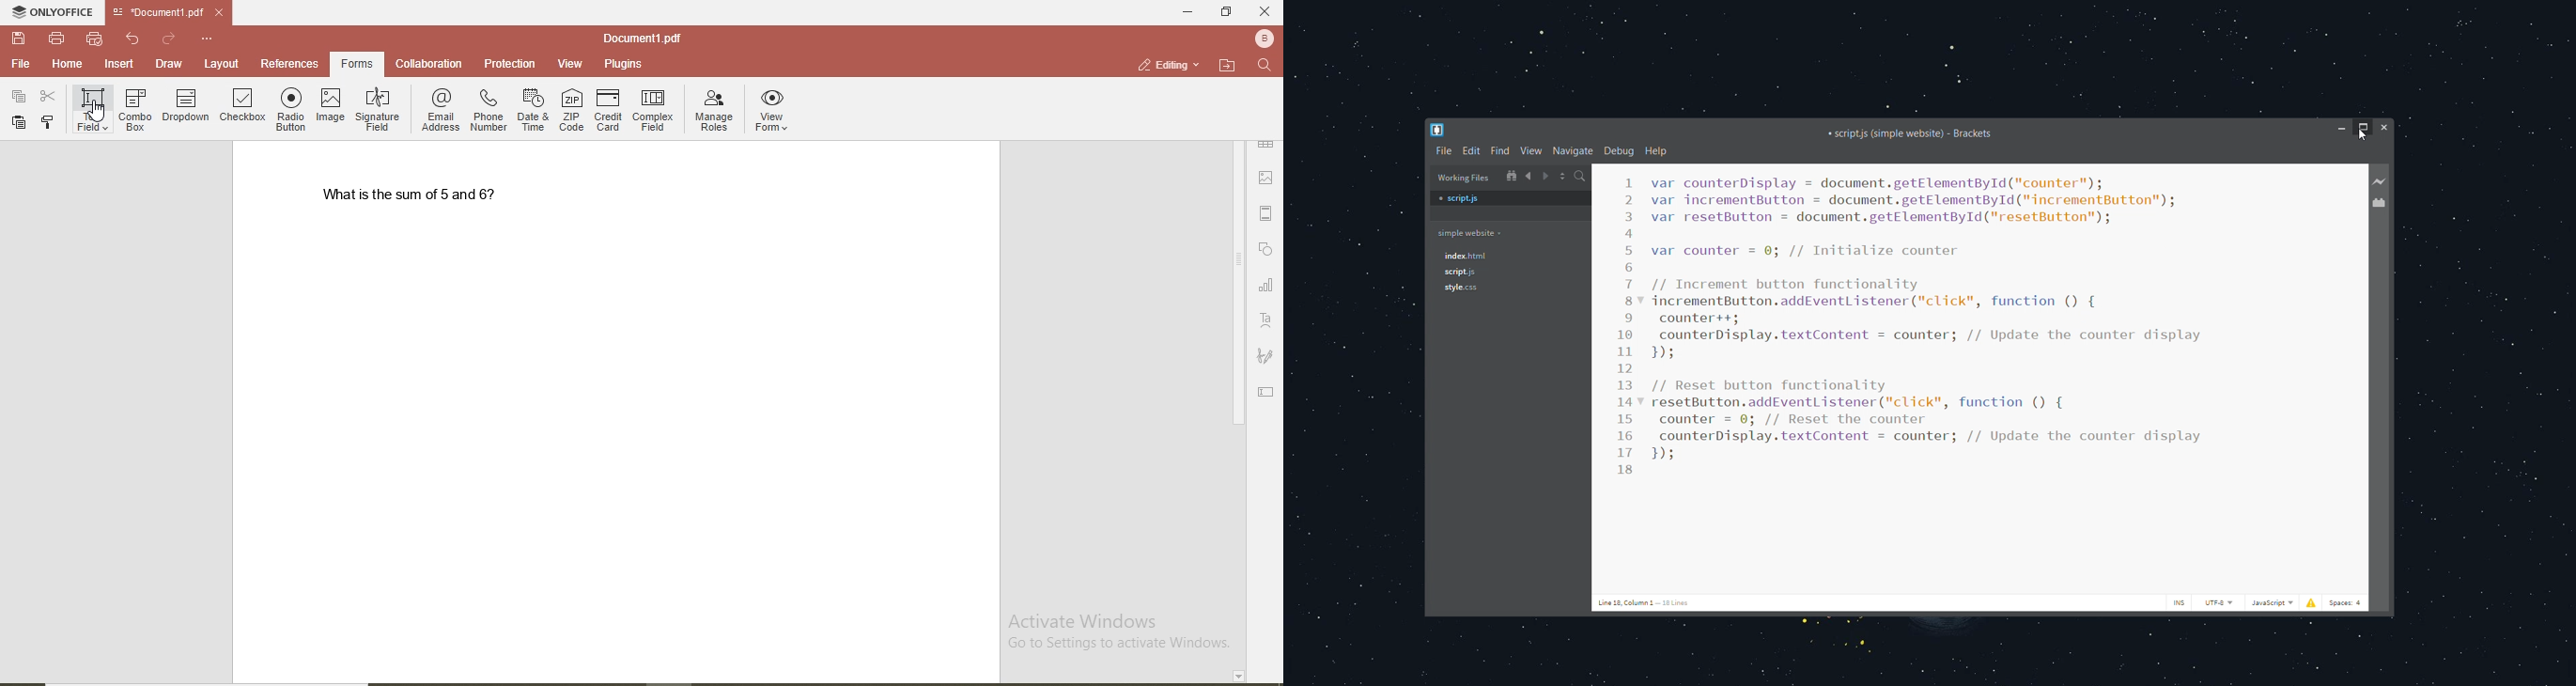 This screenshot has width=2576, height=700. Describe the element at coordinates (430, 63) in the screenshot. I see `collaboration` at that location.